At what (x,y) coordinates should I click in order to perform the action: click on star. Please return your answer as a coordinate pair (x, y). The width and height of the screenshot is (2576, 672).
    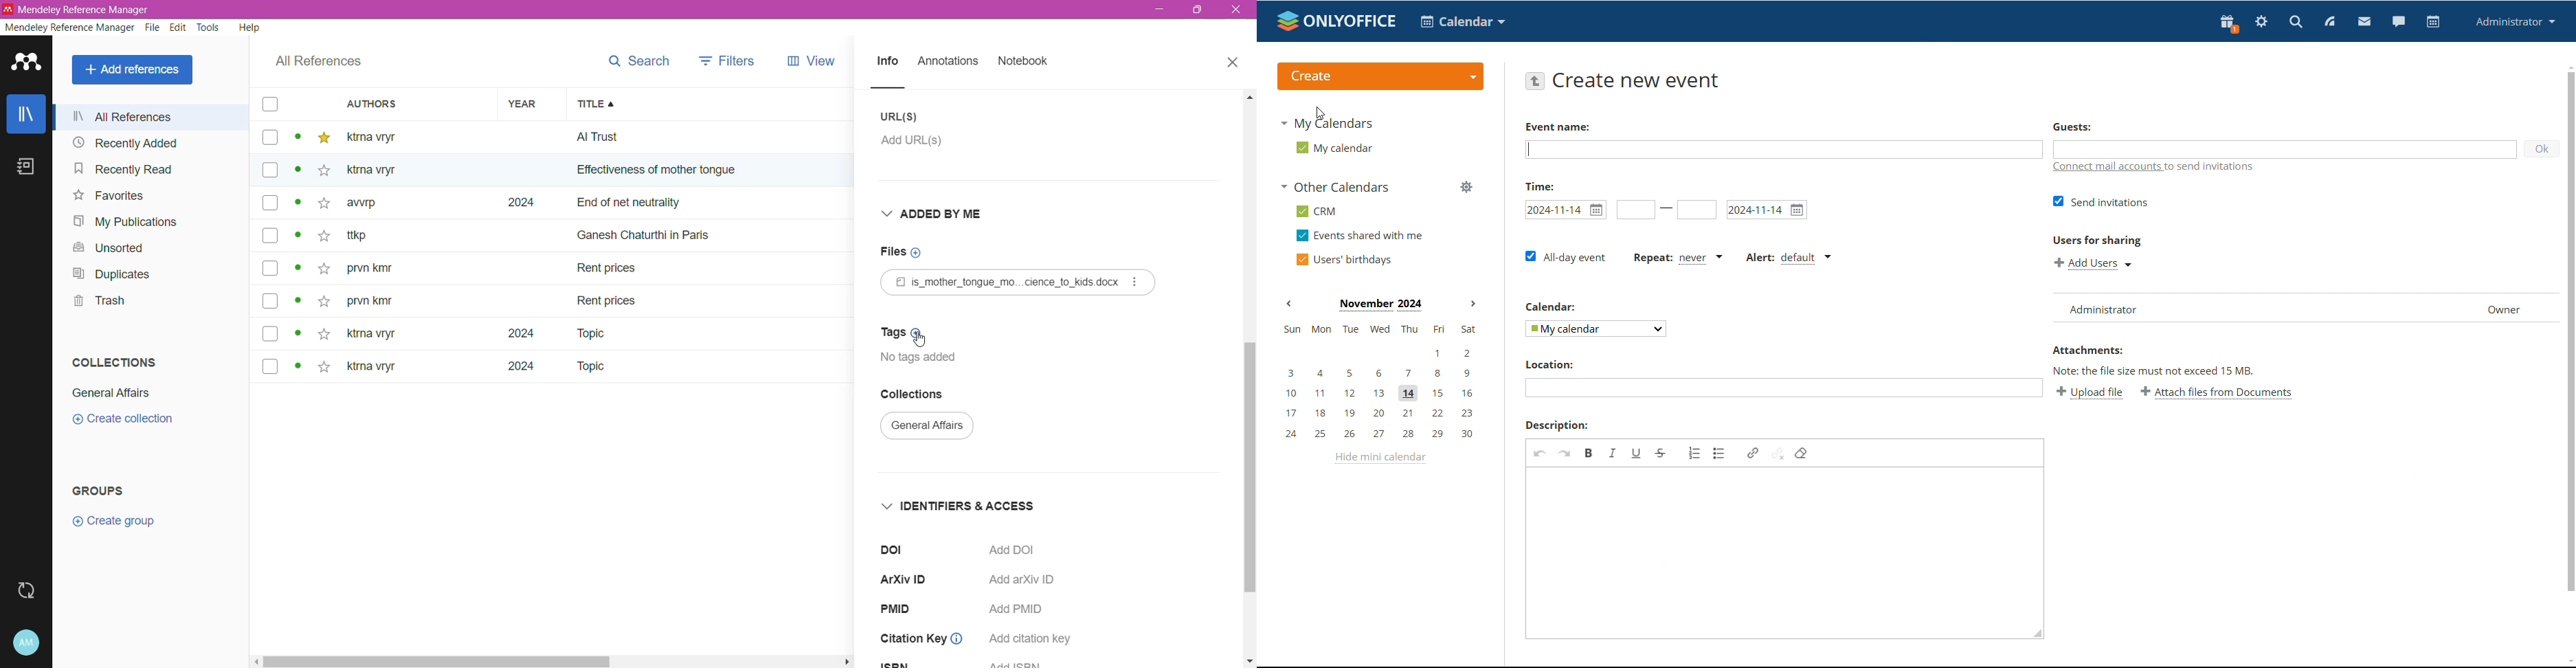
    Looking at the image, I should click on (323, 369).